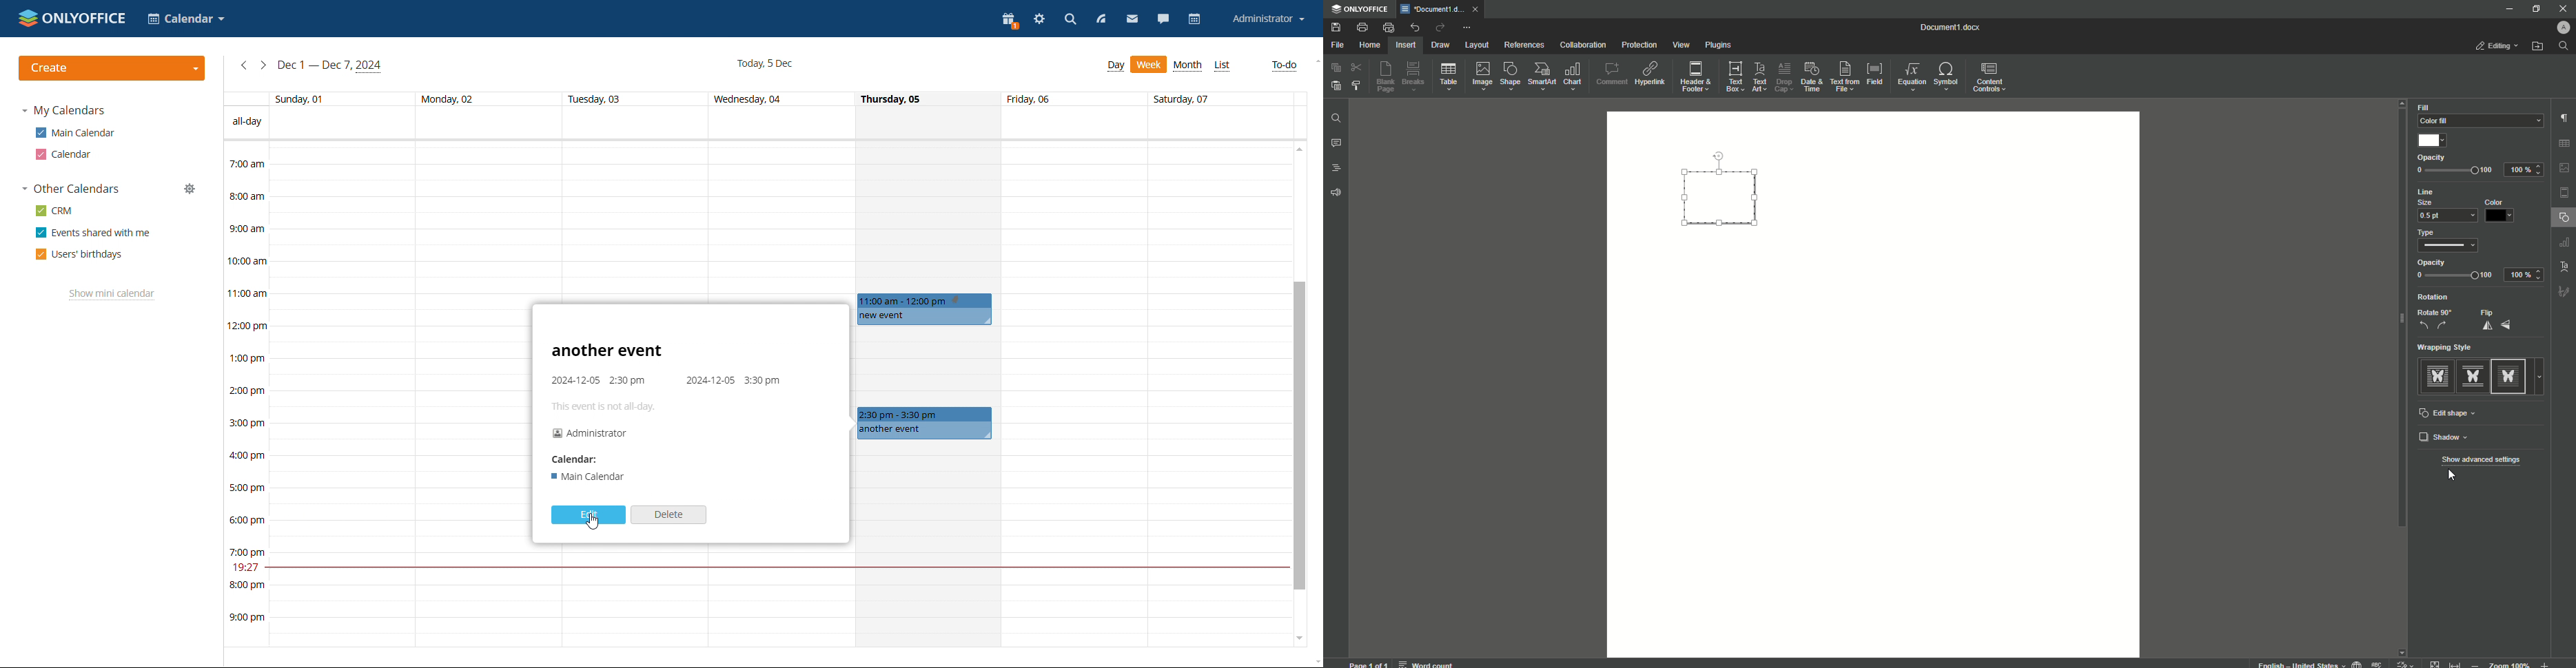  I want to click on Open From File, so click(2539, 46).